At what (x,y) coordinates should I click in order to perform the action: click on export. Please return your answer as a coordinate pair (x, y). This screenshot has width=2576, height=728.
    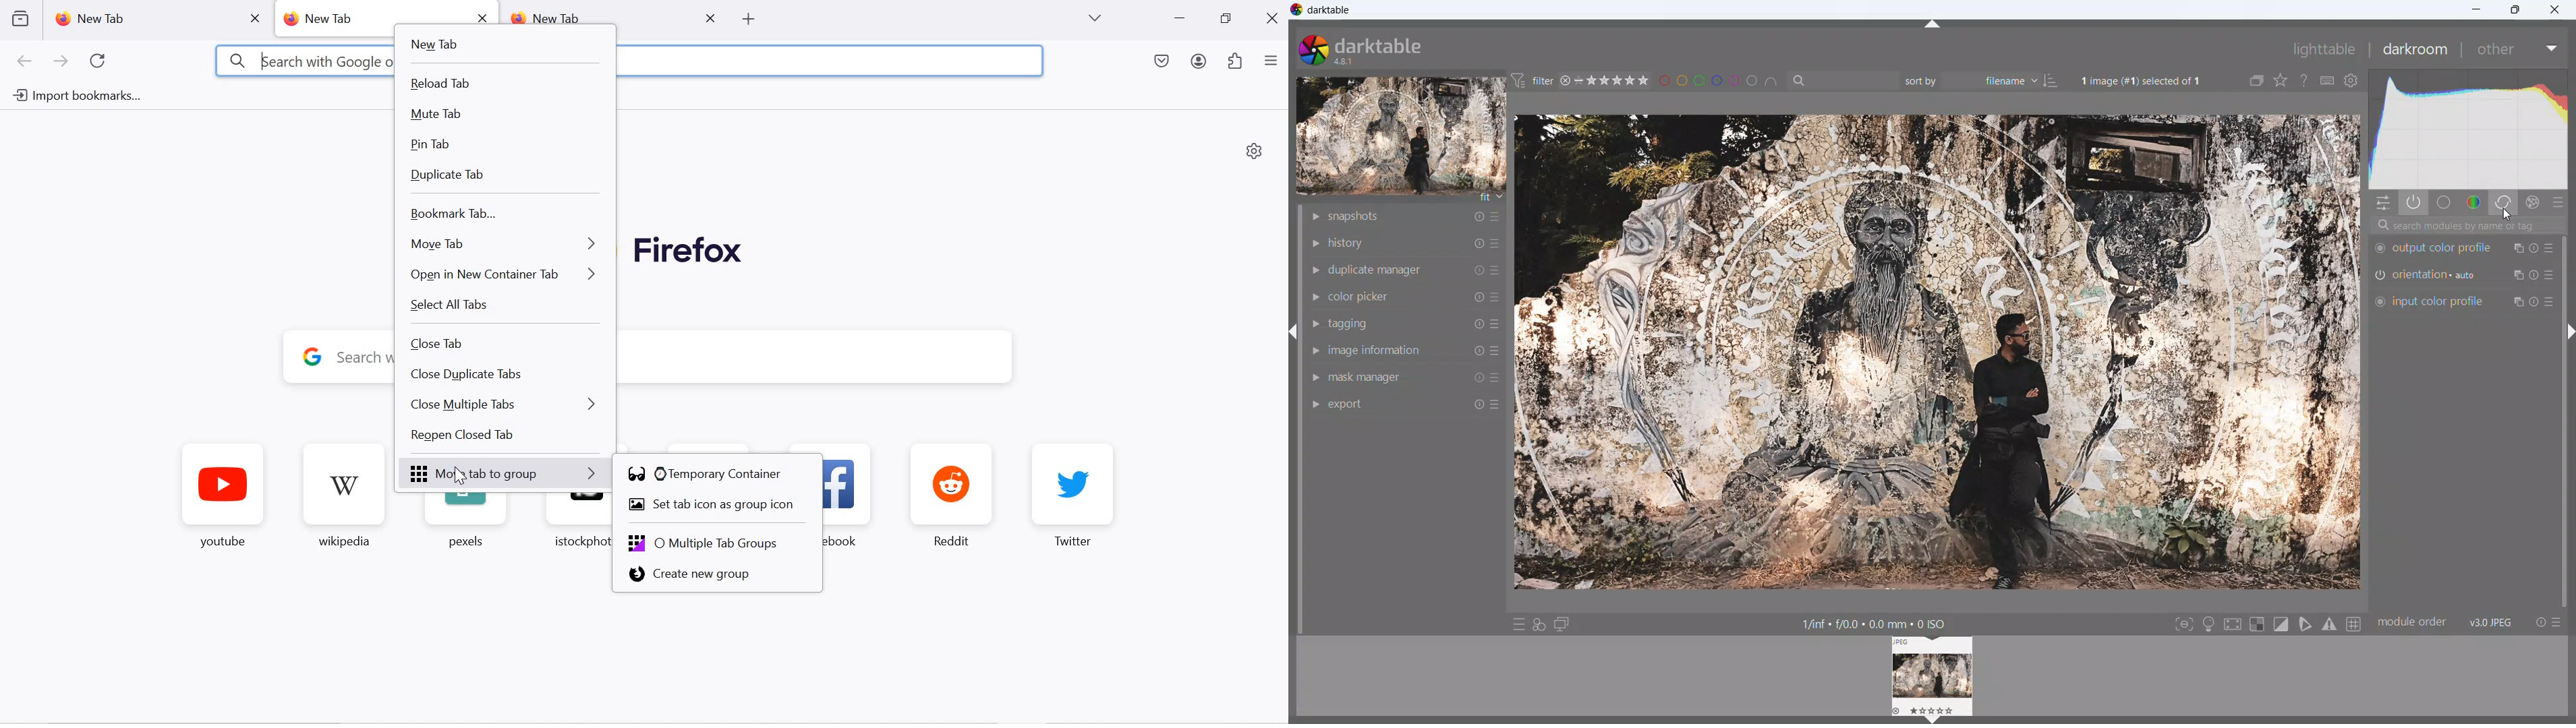
    Looking at the image, I should click on (1346, 404).